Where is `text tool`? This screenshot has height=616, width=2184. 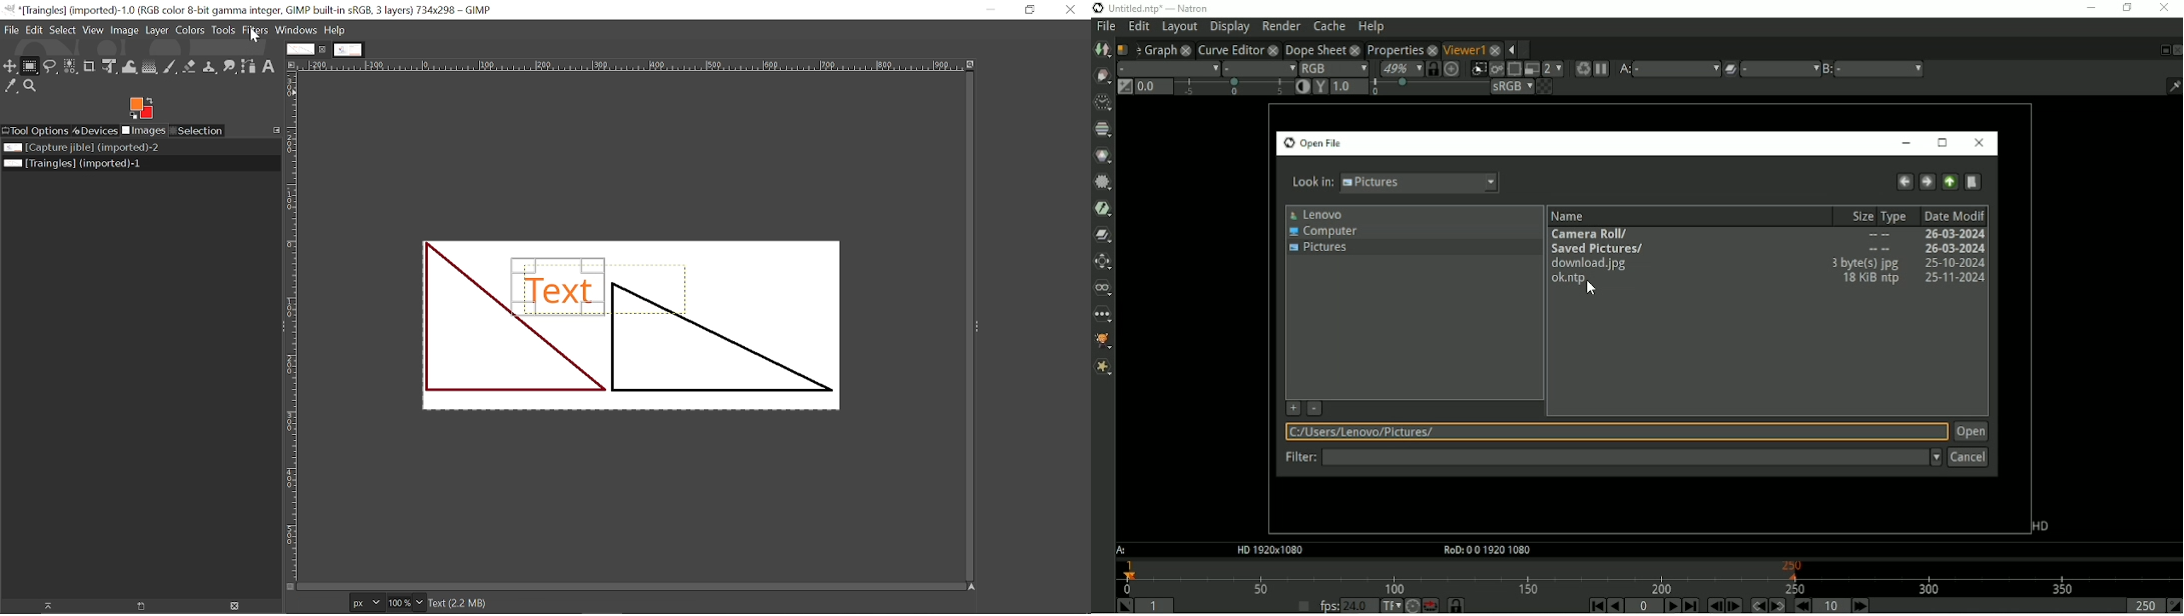 text tool is located at coordinates (269, 67).